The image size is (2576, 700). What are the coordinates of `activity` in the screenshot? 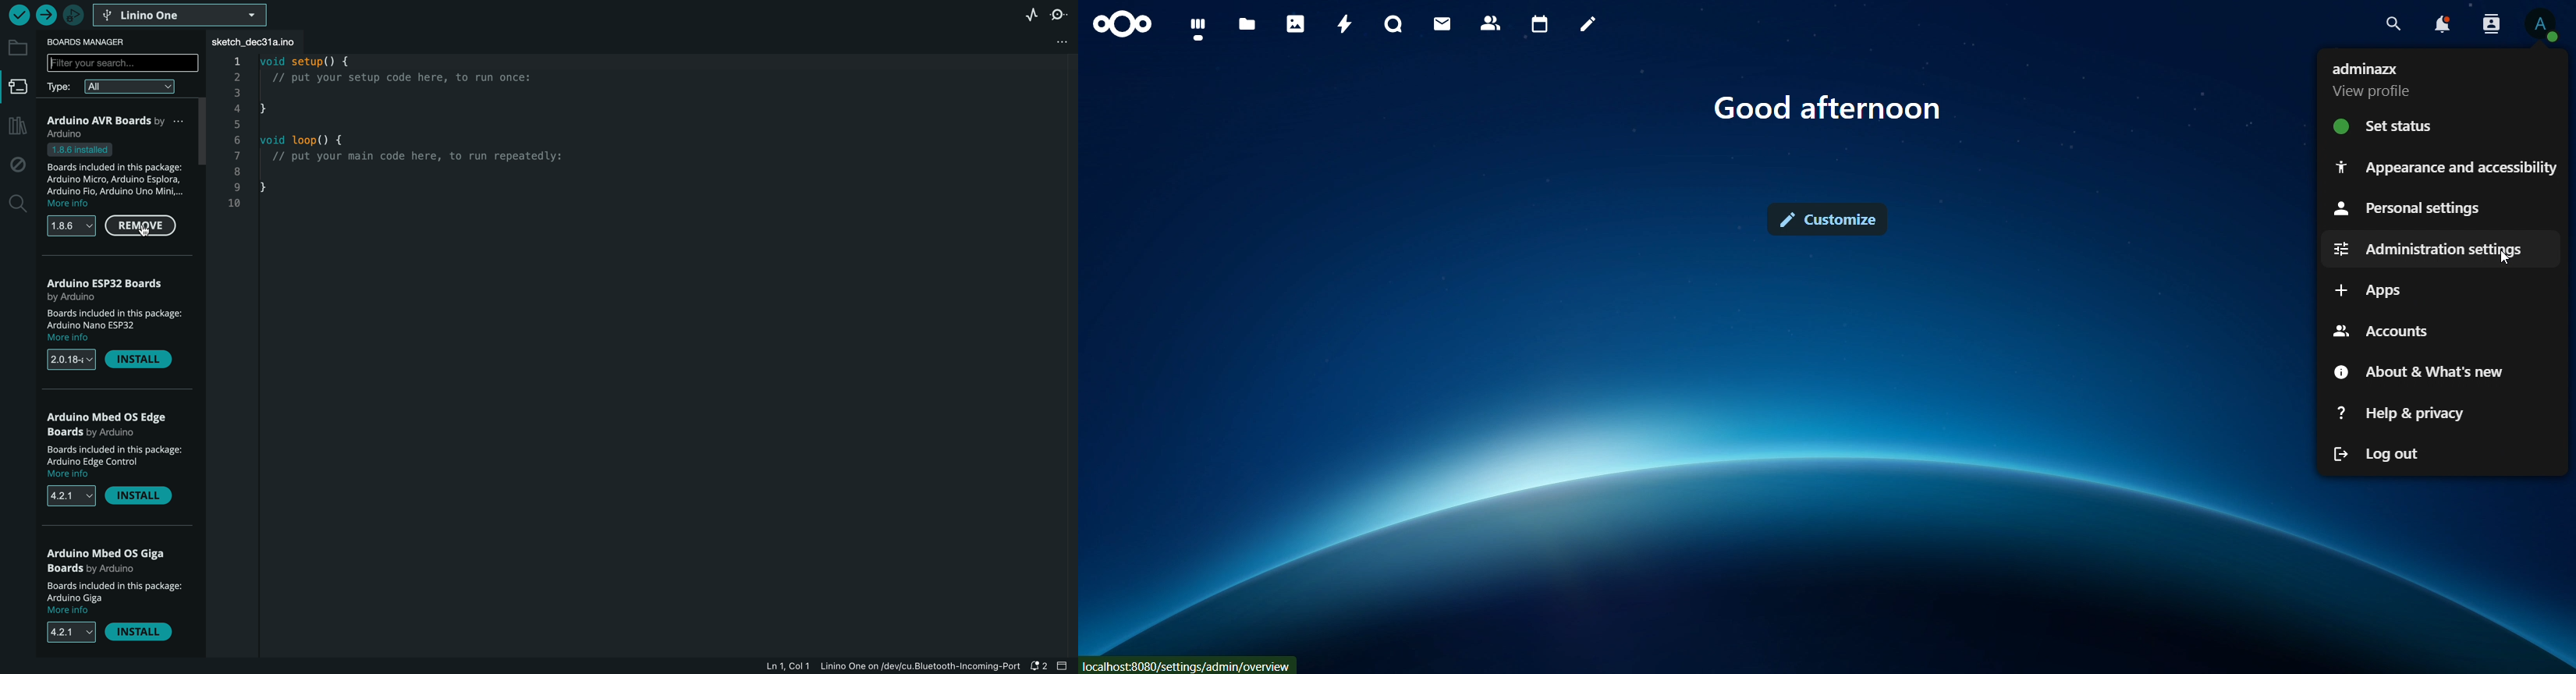 It's located at (1344, 23).